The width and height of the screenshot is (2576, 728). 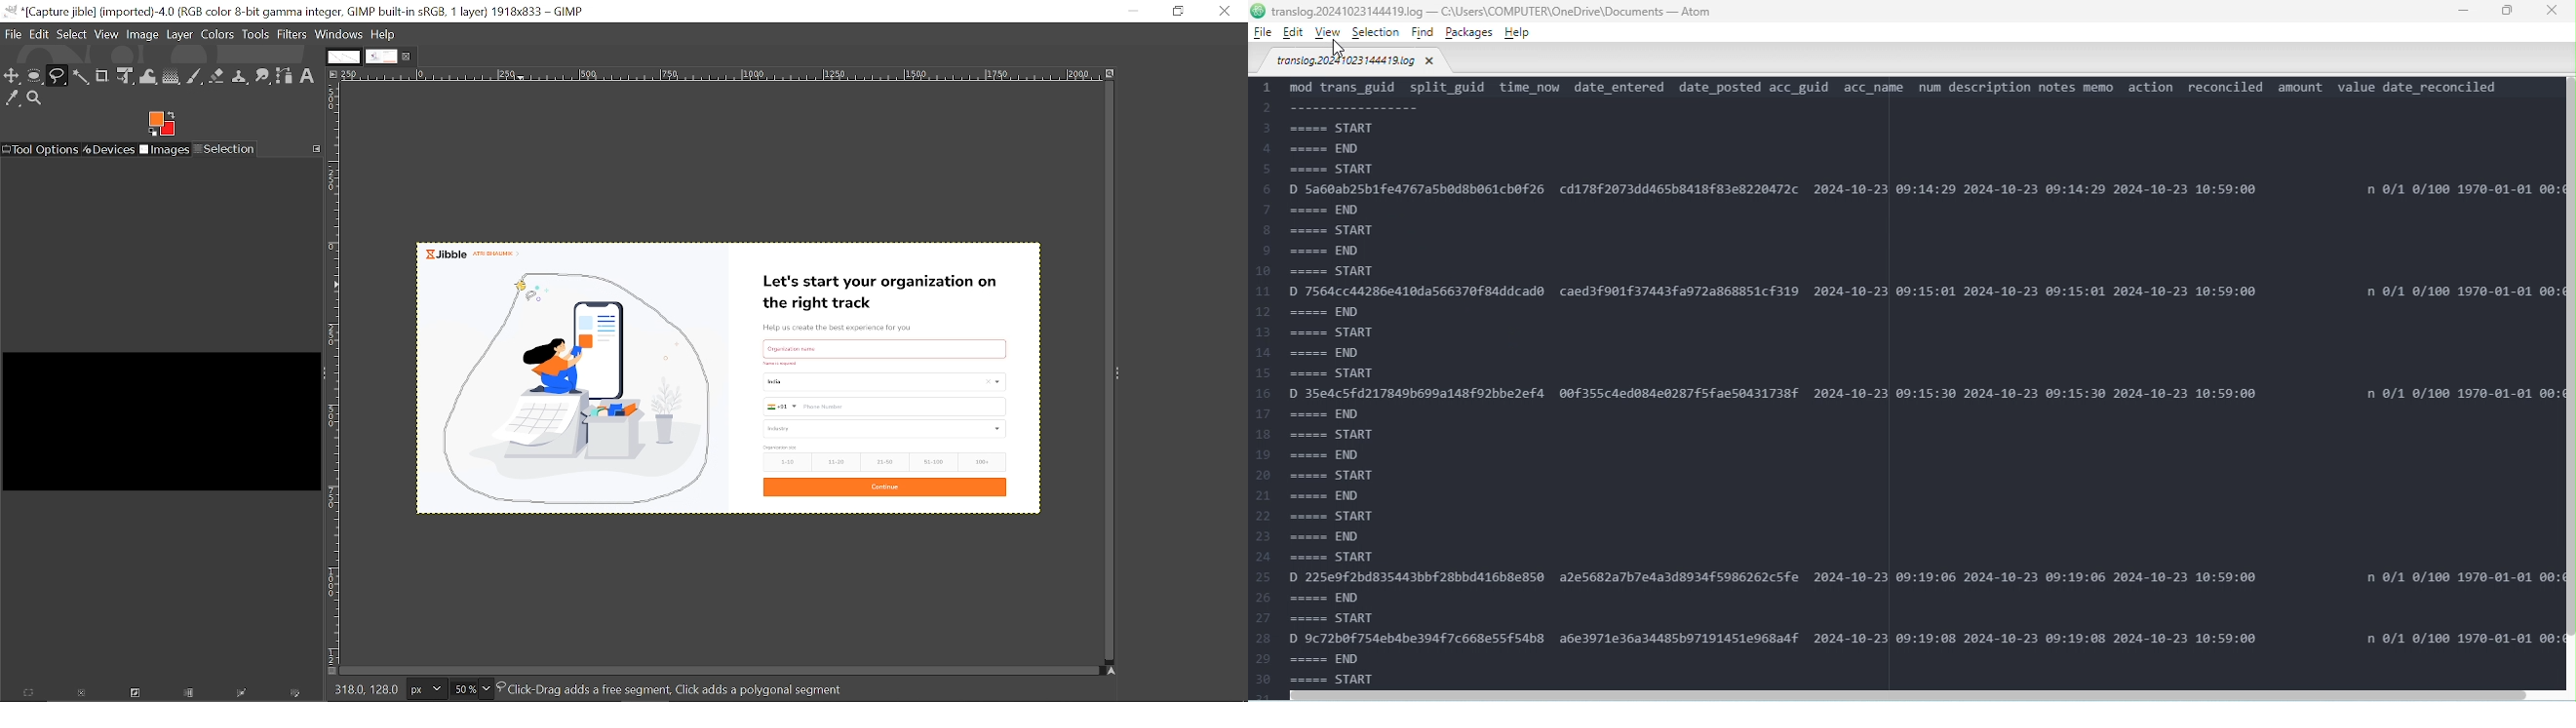 What do you see at coordinates (1377, 33) in the screenshot?
I see `Selection` at bounding box center [1377, 33].